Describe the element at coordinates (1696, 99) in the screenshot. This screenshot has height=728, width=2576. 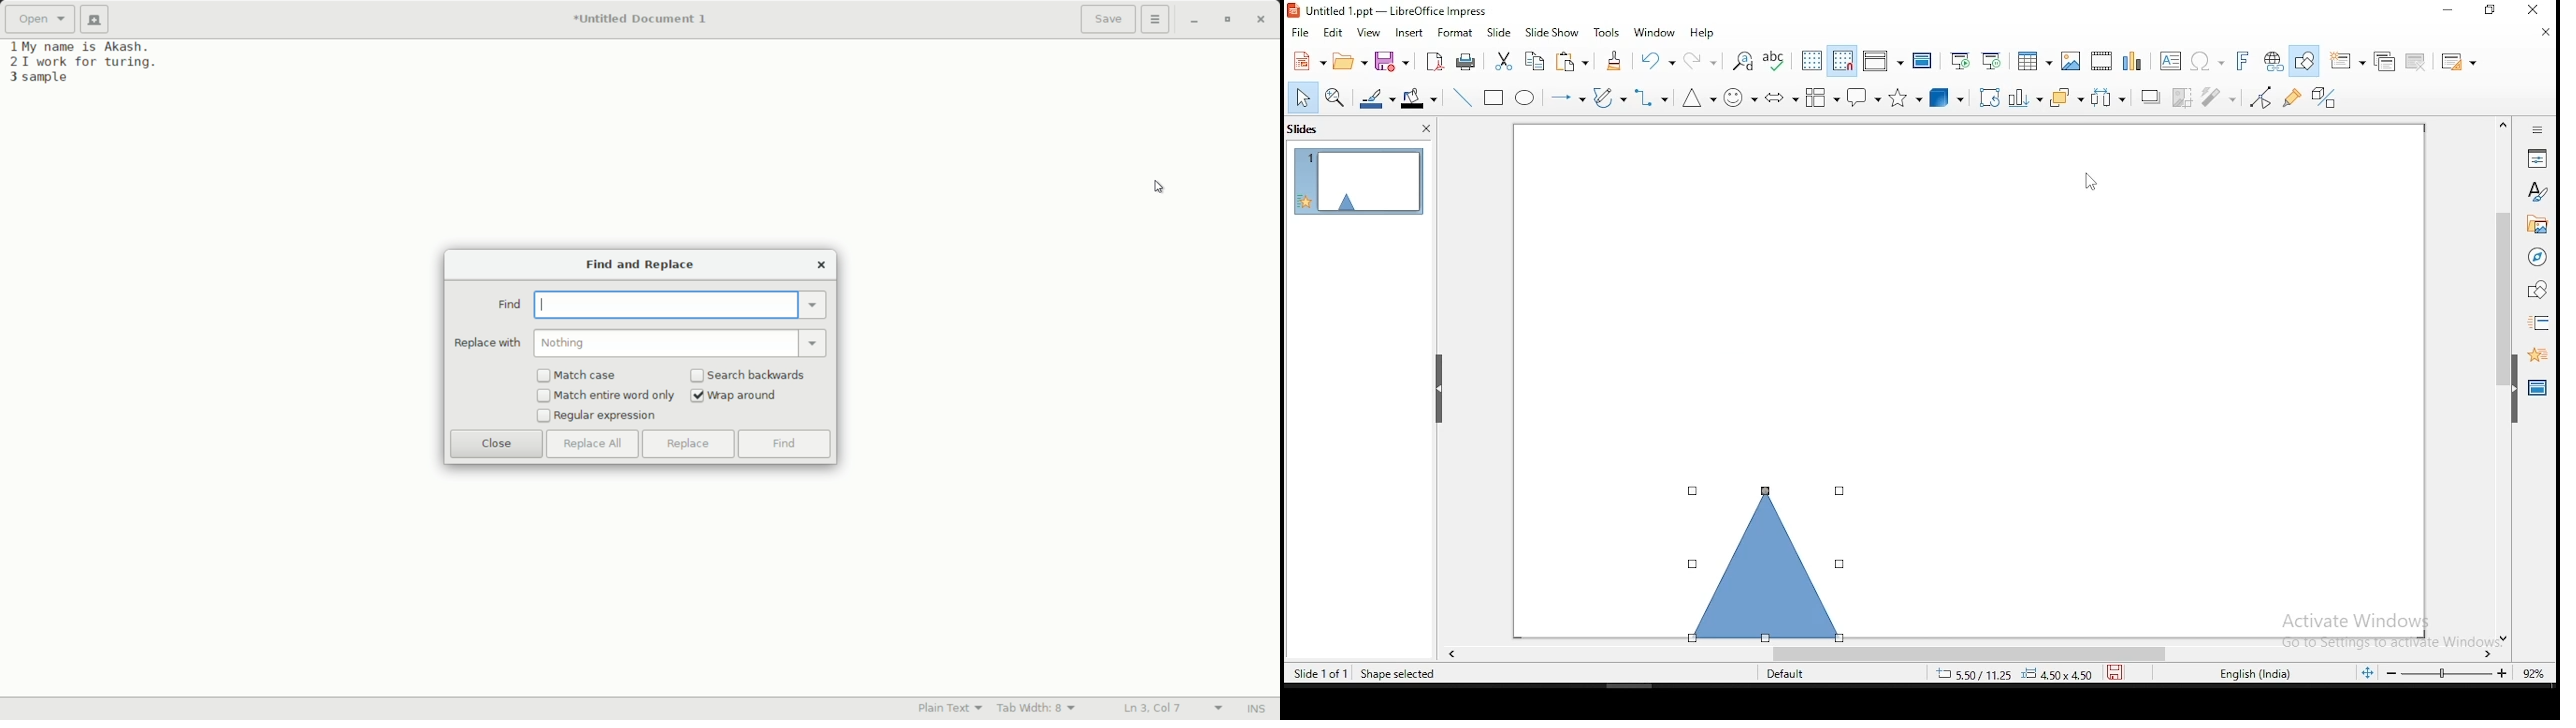
I see `basic shapes` at that location.